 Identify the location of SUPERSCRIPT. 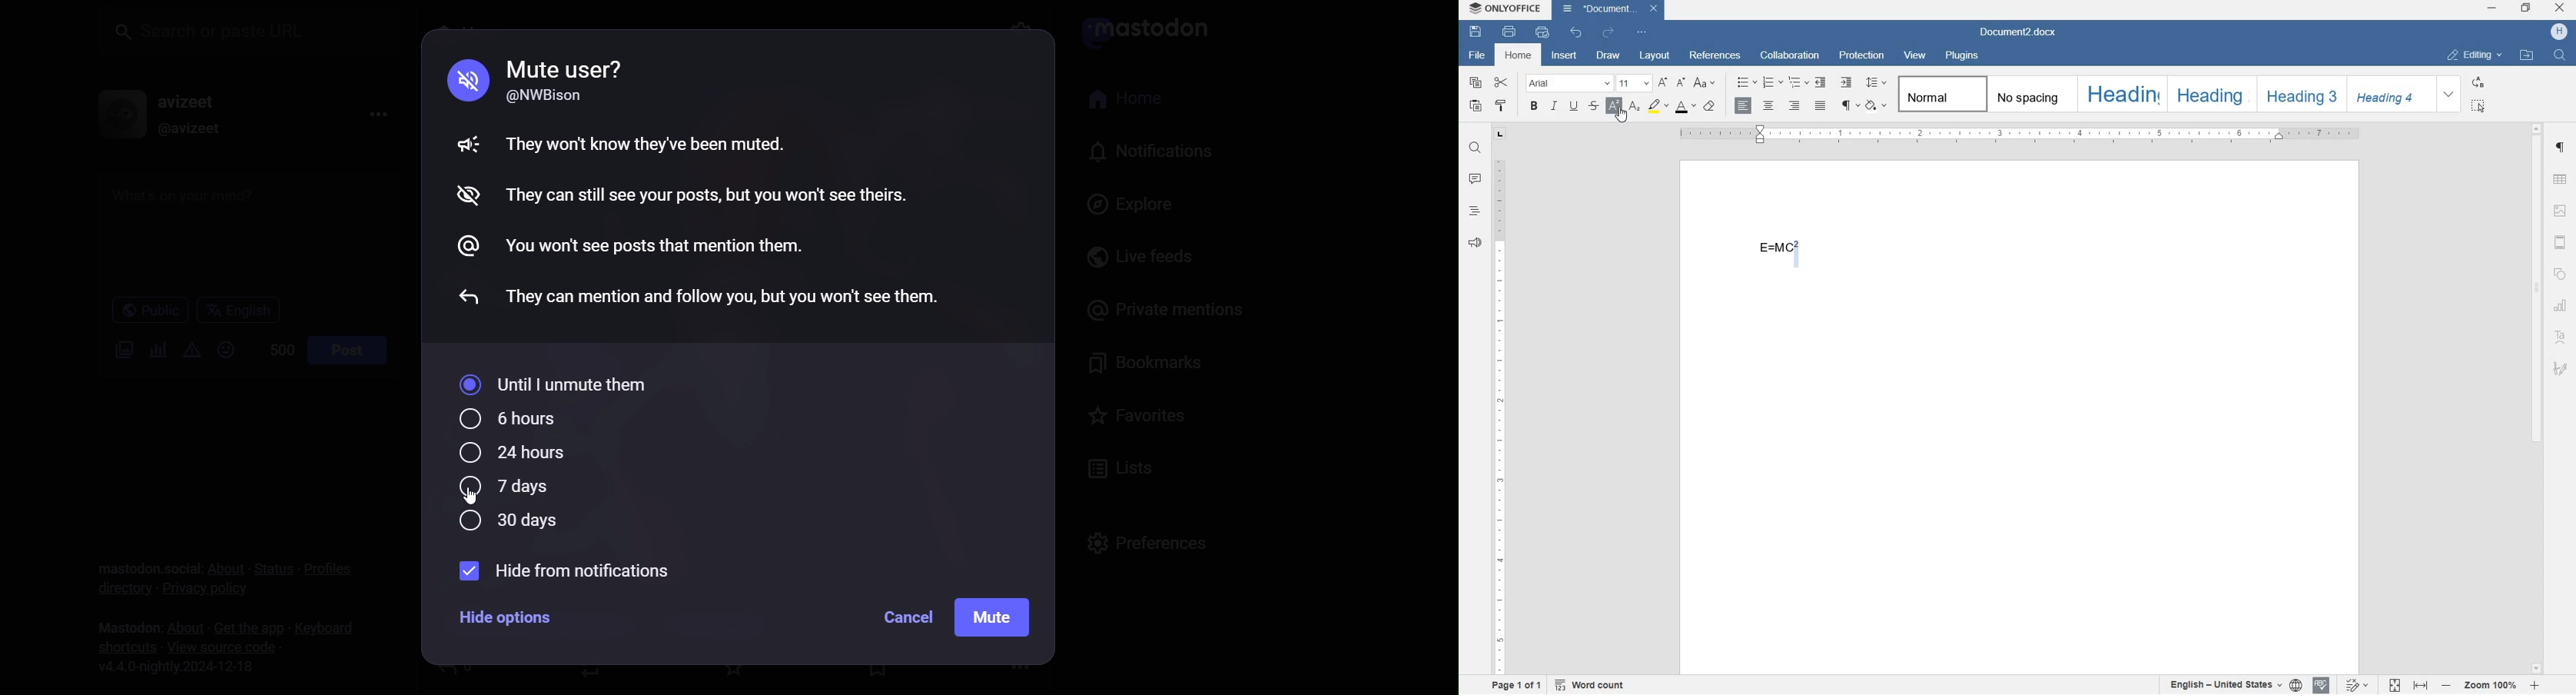
(1670, 132).